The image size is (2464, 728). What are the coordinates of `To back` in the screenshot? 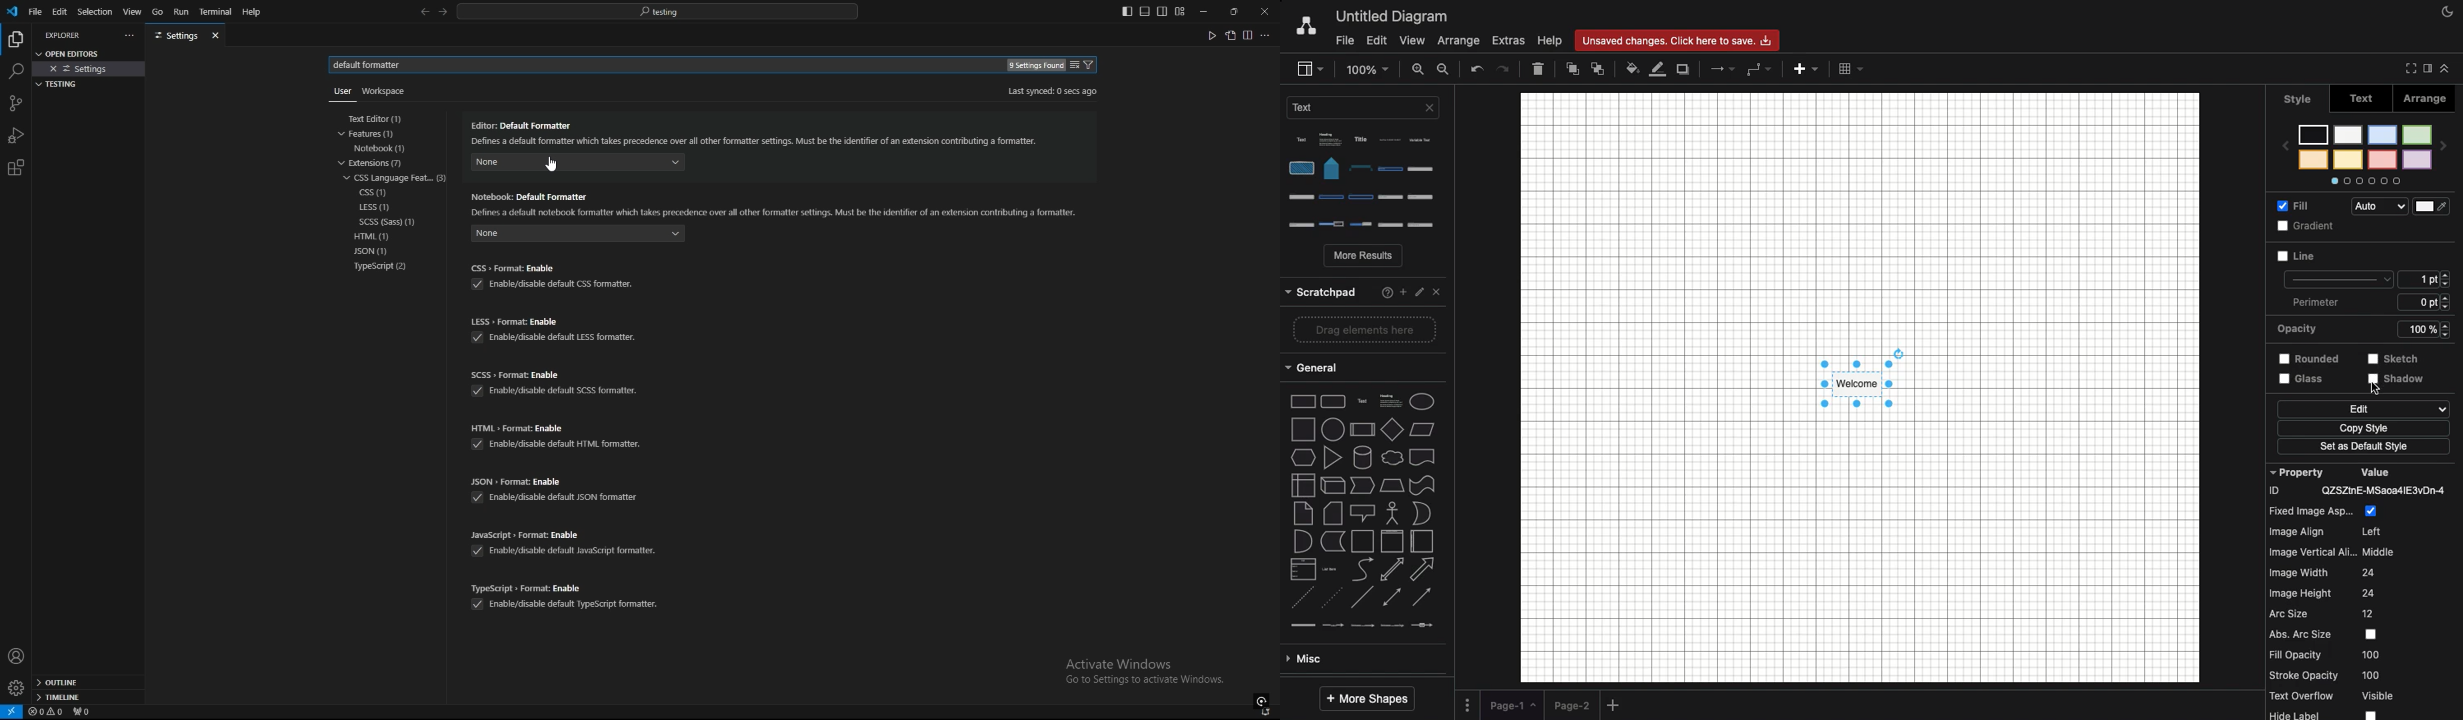 It's located at (1597, 68).